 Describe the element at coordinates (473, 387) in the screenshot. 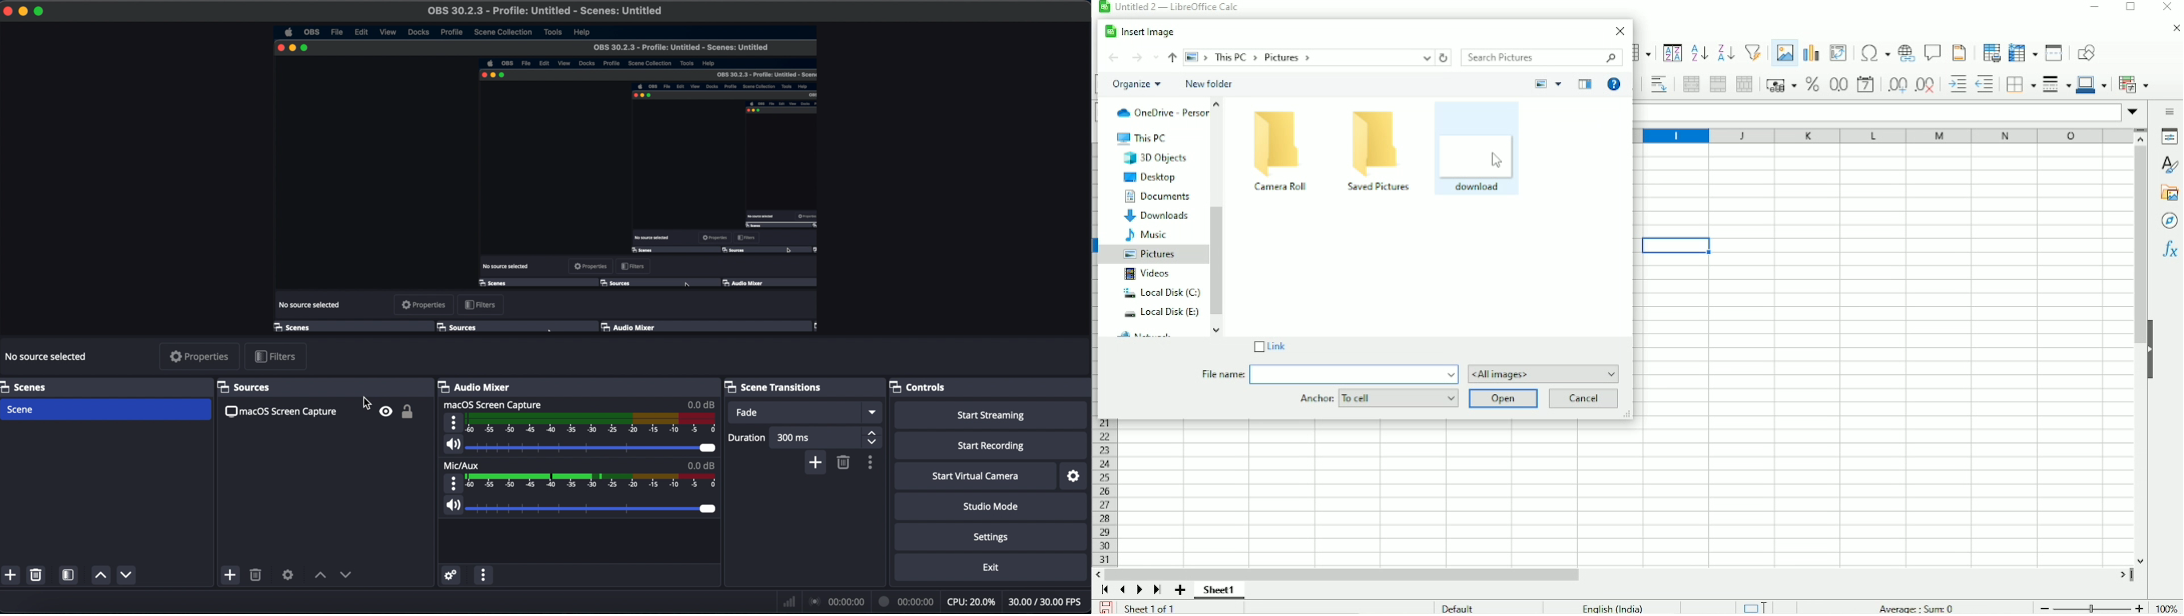

I see `audio mixer` at that location.